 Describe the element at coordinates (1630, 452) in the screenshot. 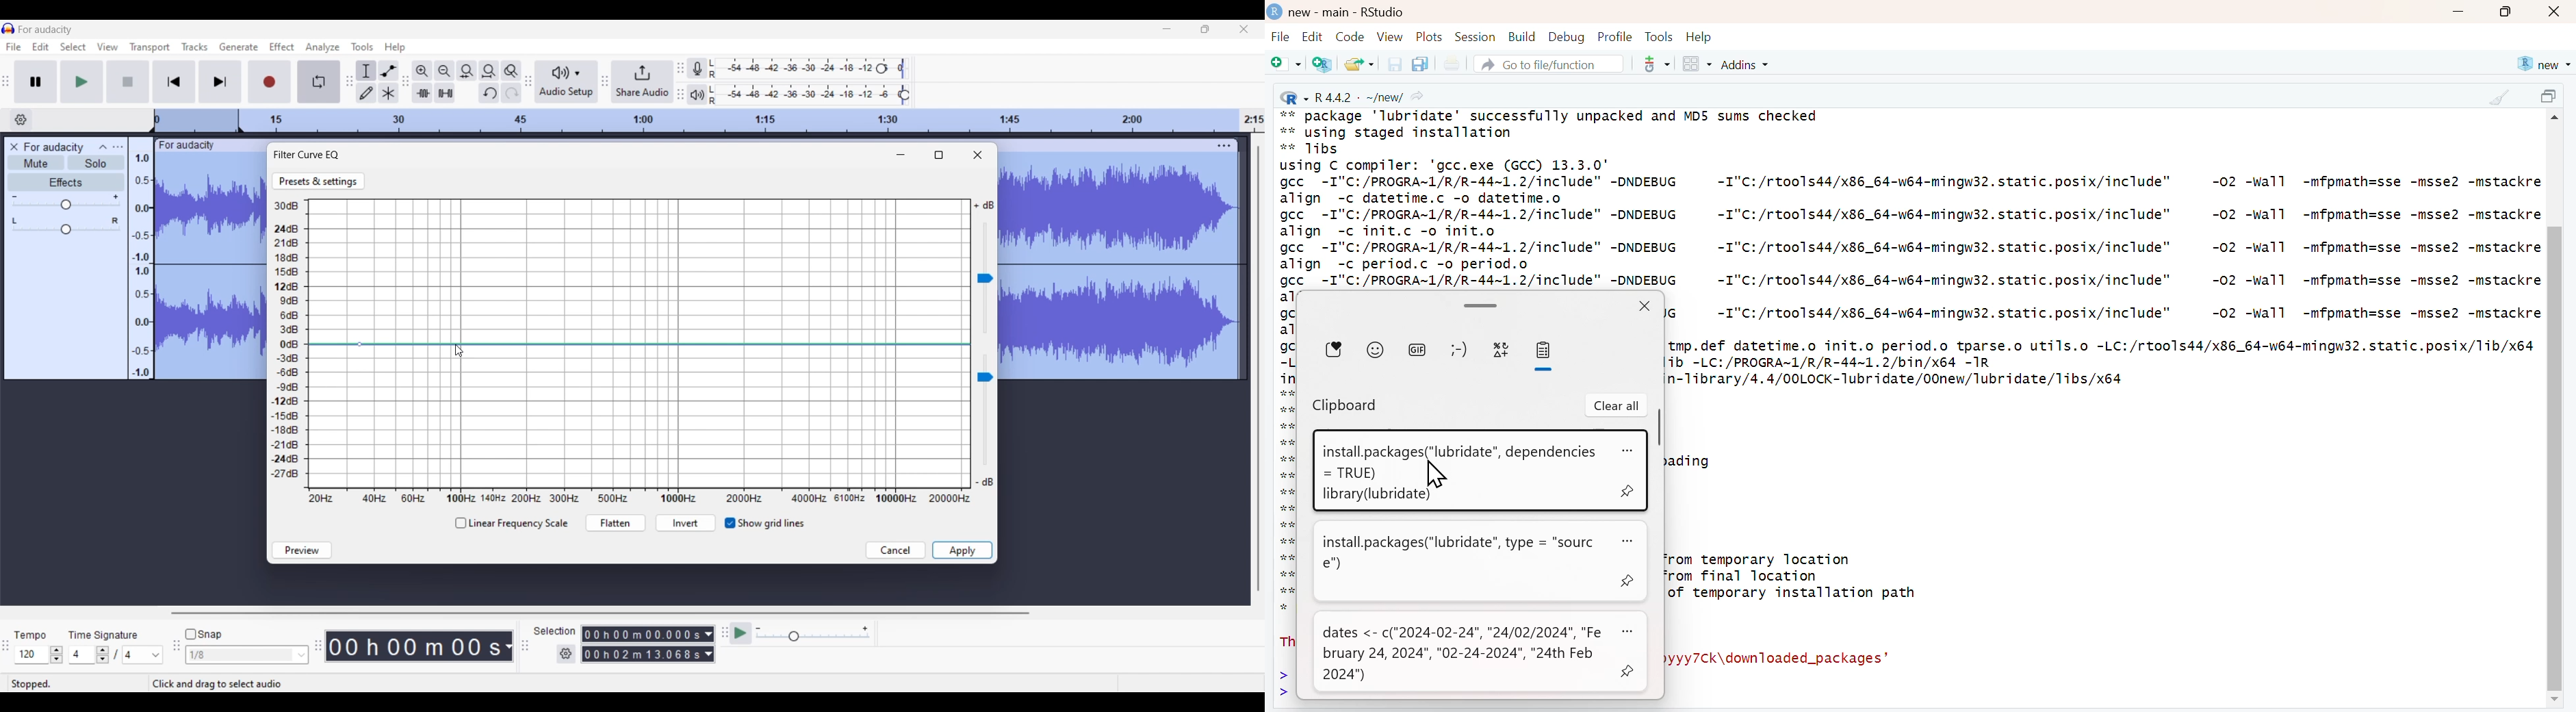

I see `more options` at that location.